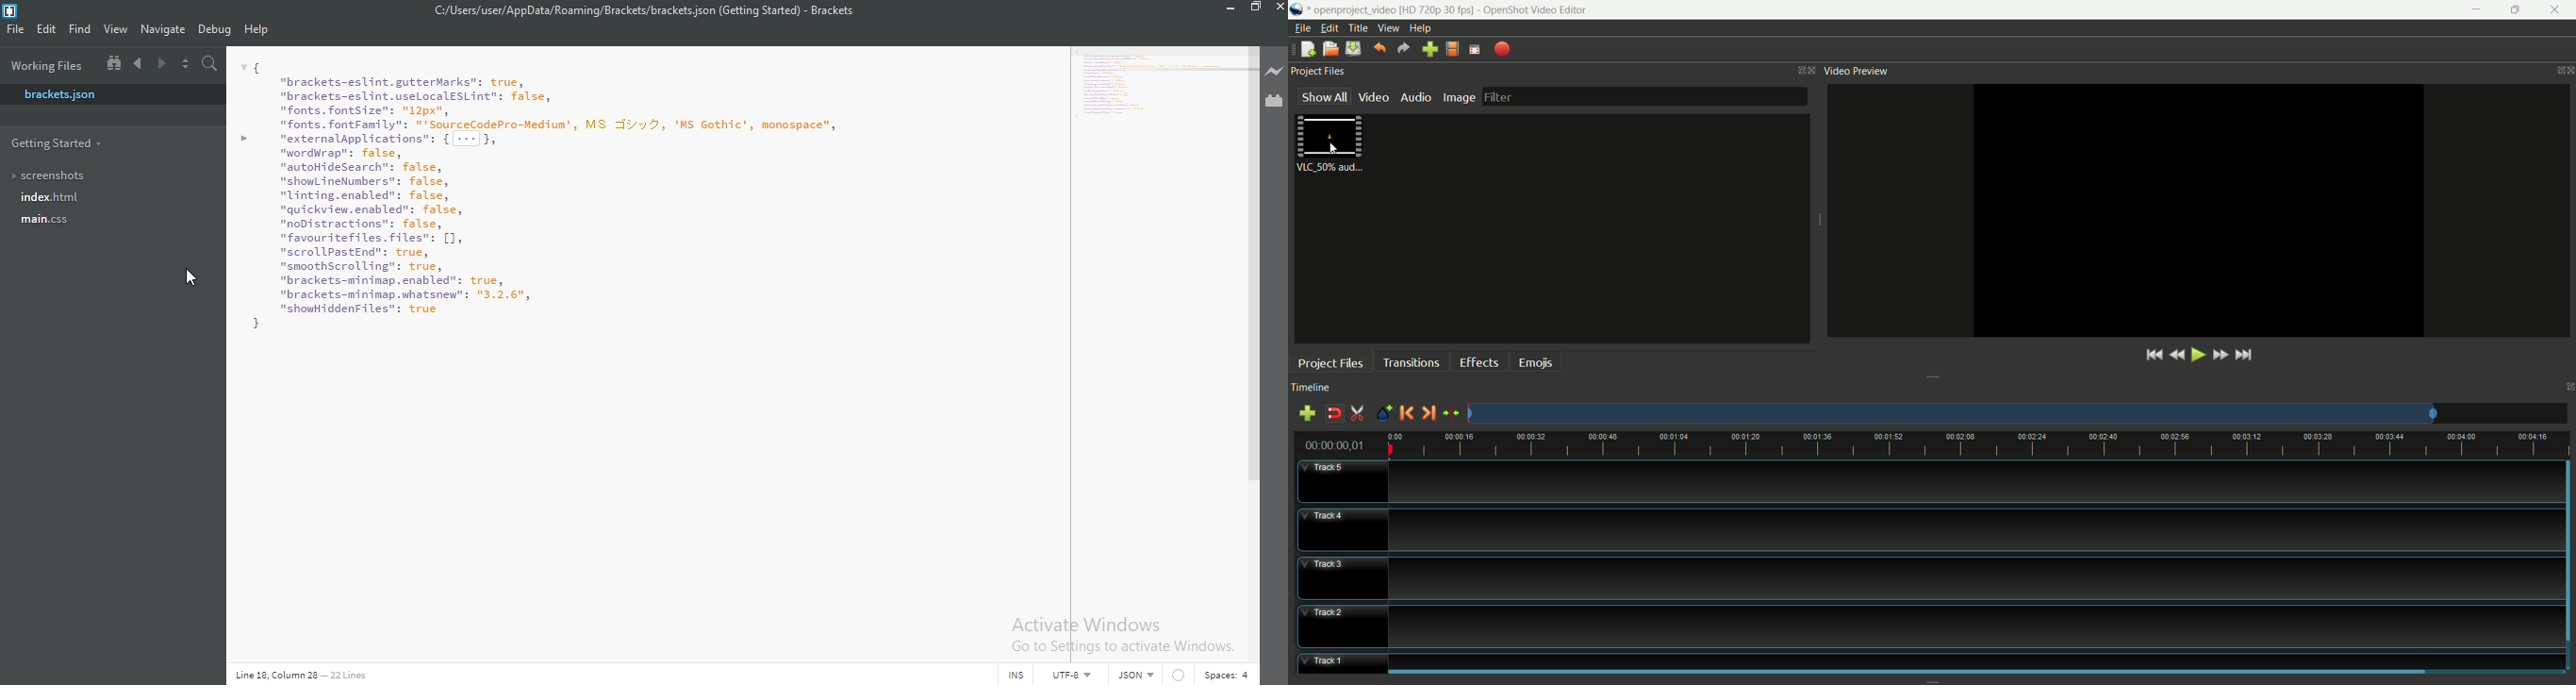 The width and height of the screenshot is (2576, 700). Describe the element at coordinates (350, 673) in the screenshot. I see `22 Line` at that location.